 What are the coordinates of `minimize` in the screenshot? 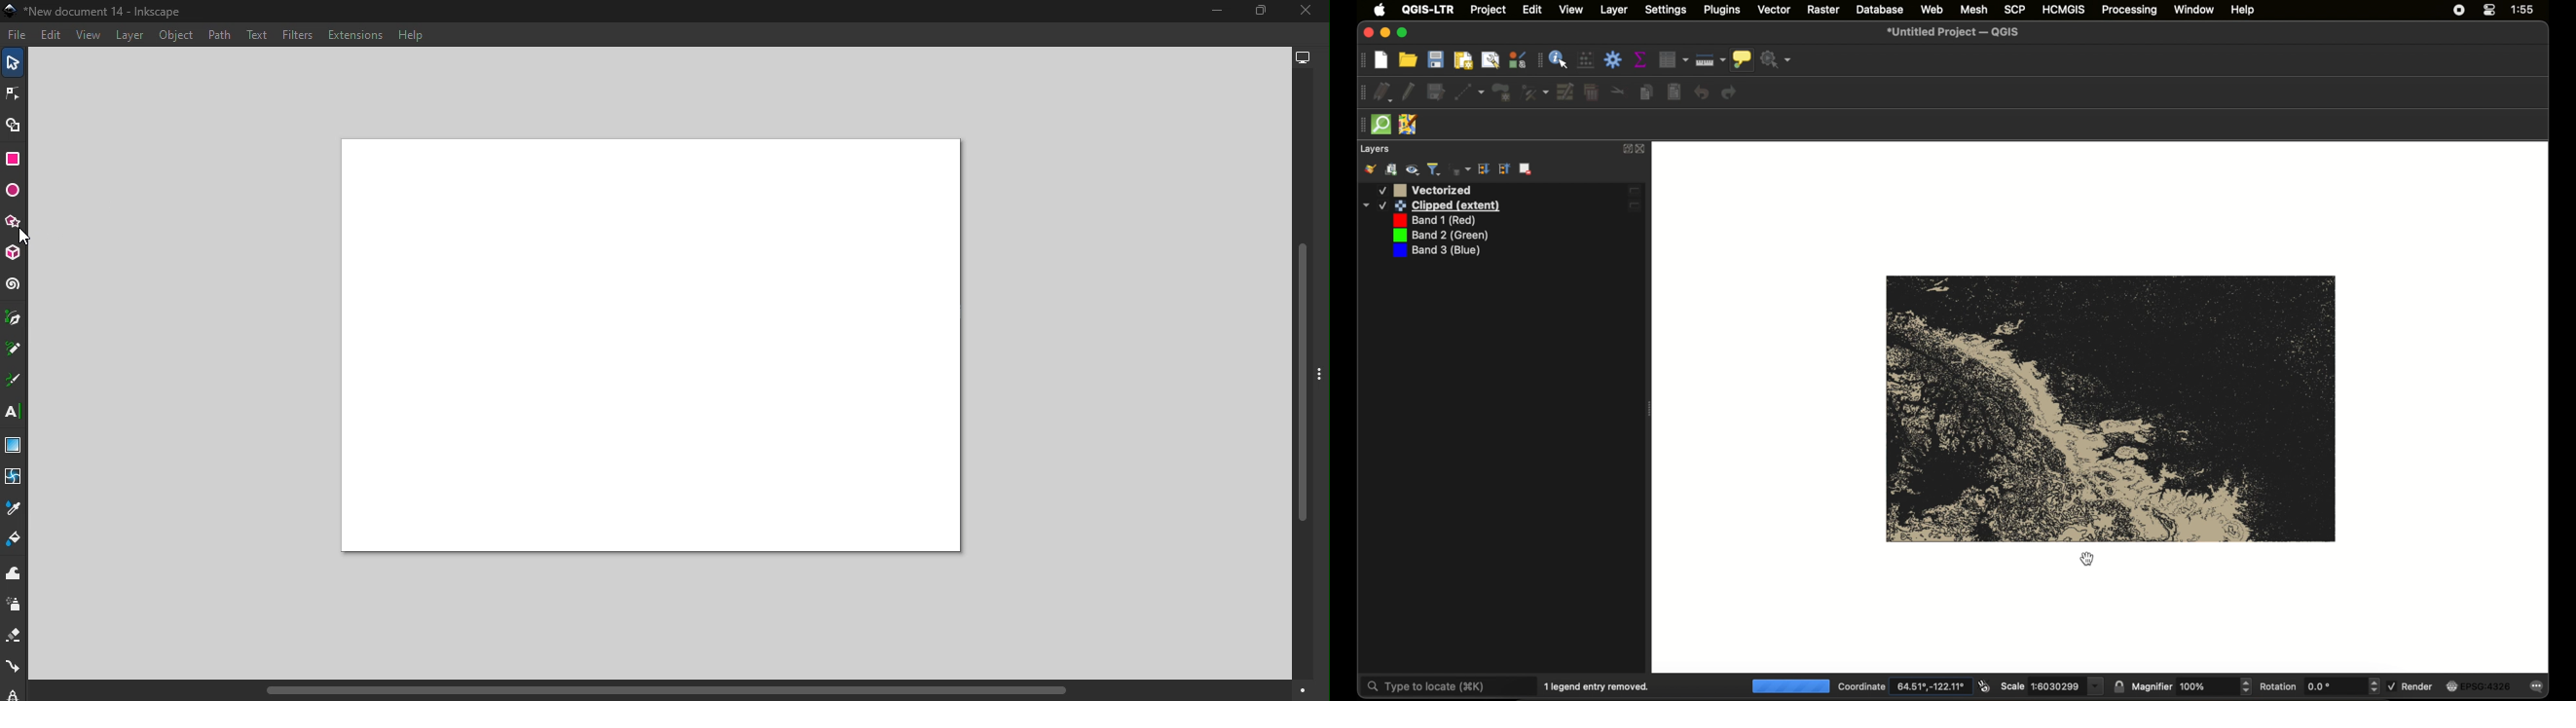 It's located at (1385, 33).